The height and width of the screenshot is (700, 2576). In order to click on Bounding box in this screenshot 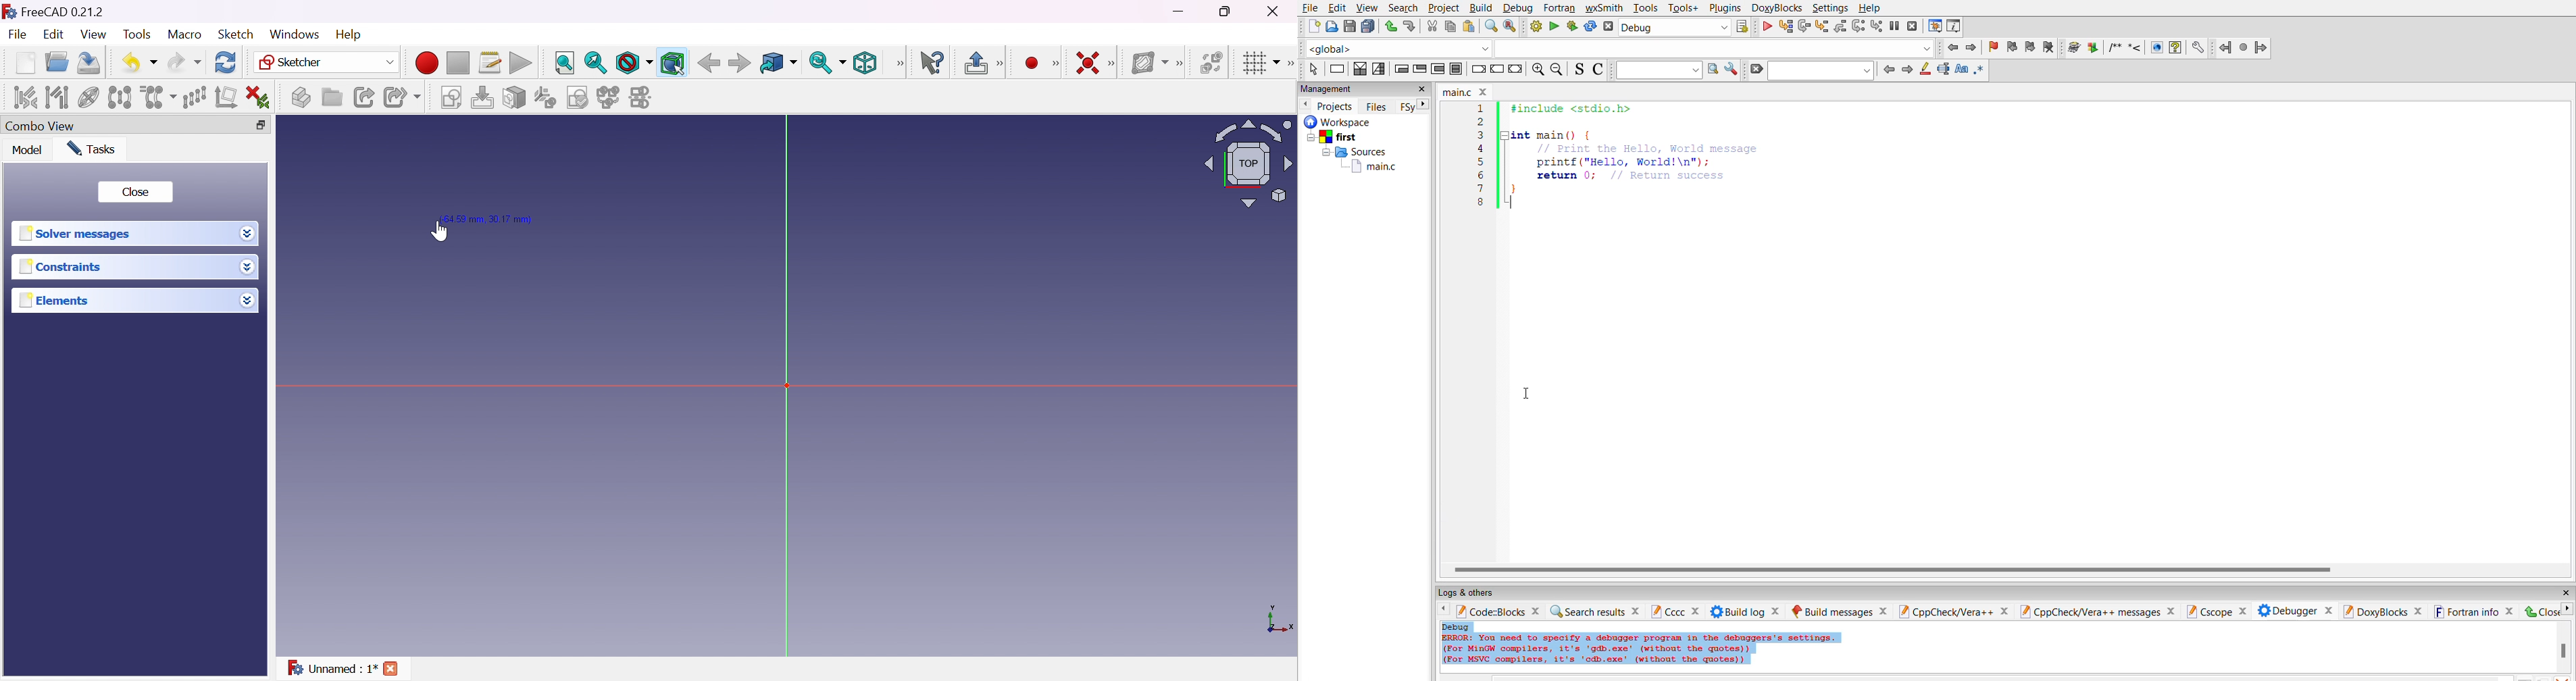, I will do `click(673, 64)`.